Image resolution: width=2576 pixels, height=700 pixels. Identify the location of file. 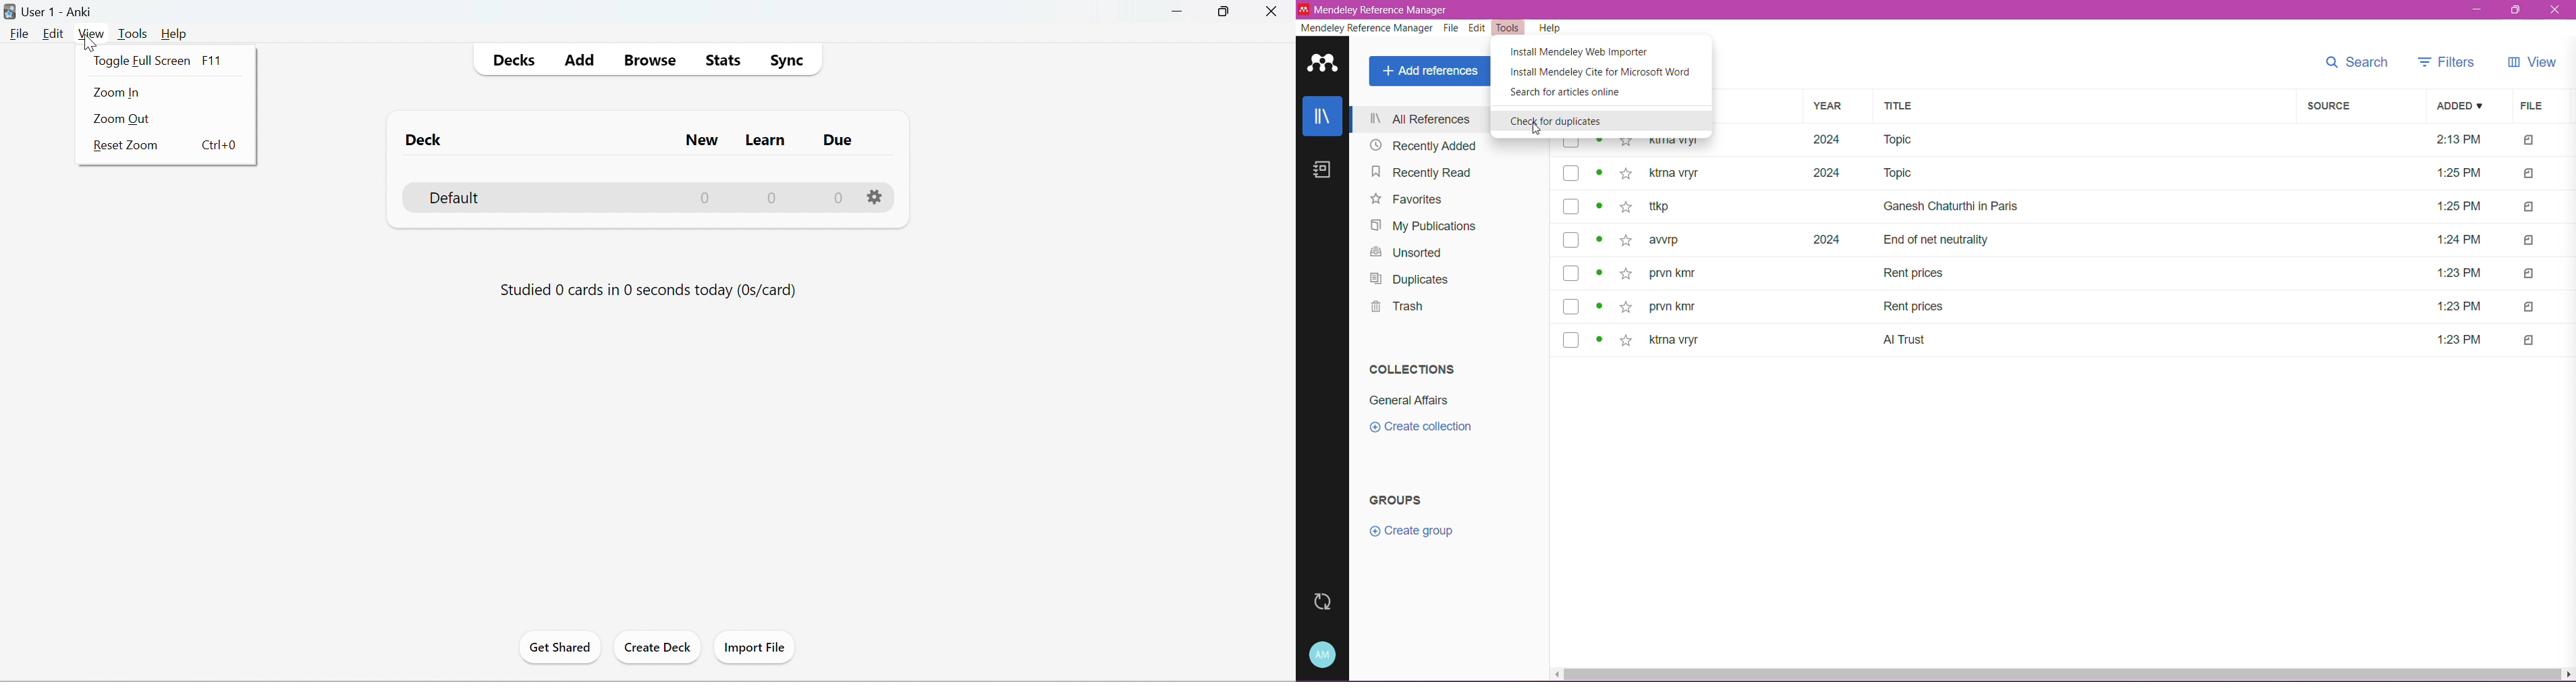
(2529, 208).